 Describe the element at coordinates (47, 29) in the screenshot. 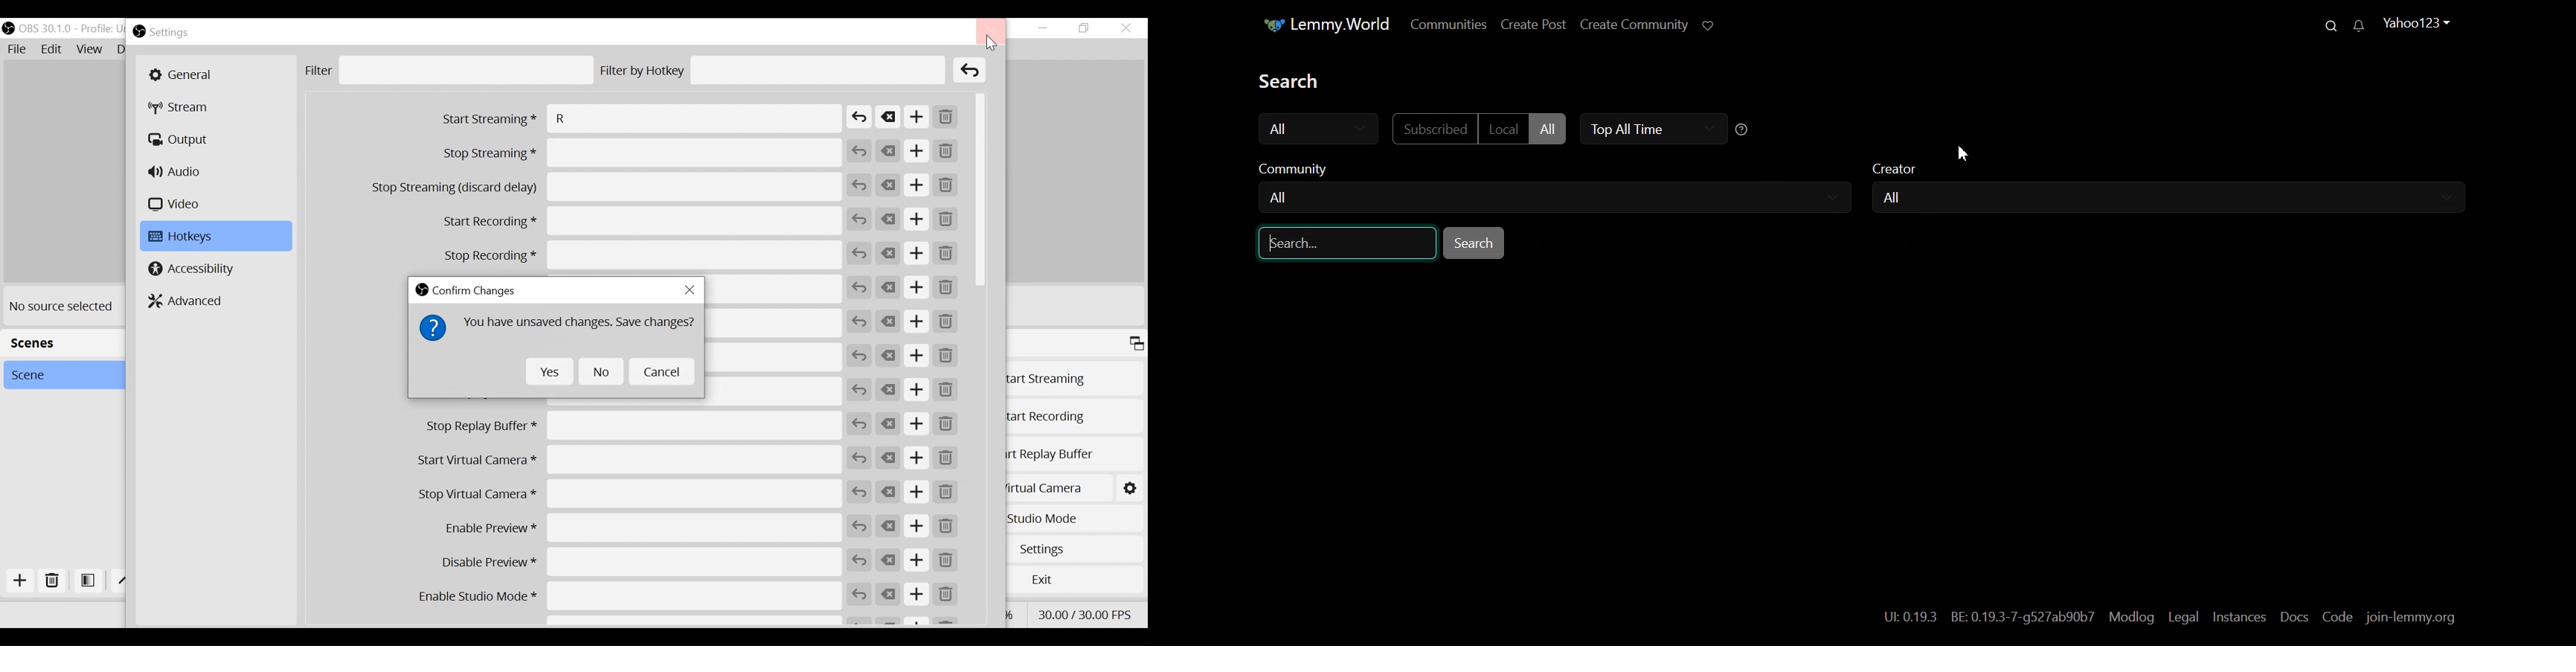

I see `OBS Version` at that location.